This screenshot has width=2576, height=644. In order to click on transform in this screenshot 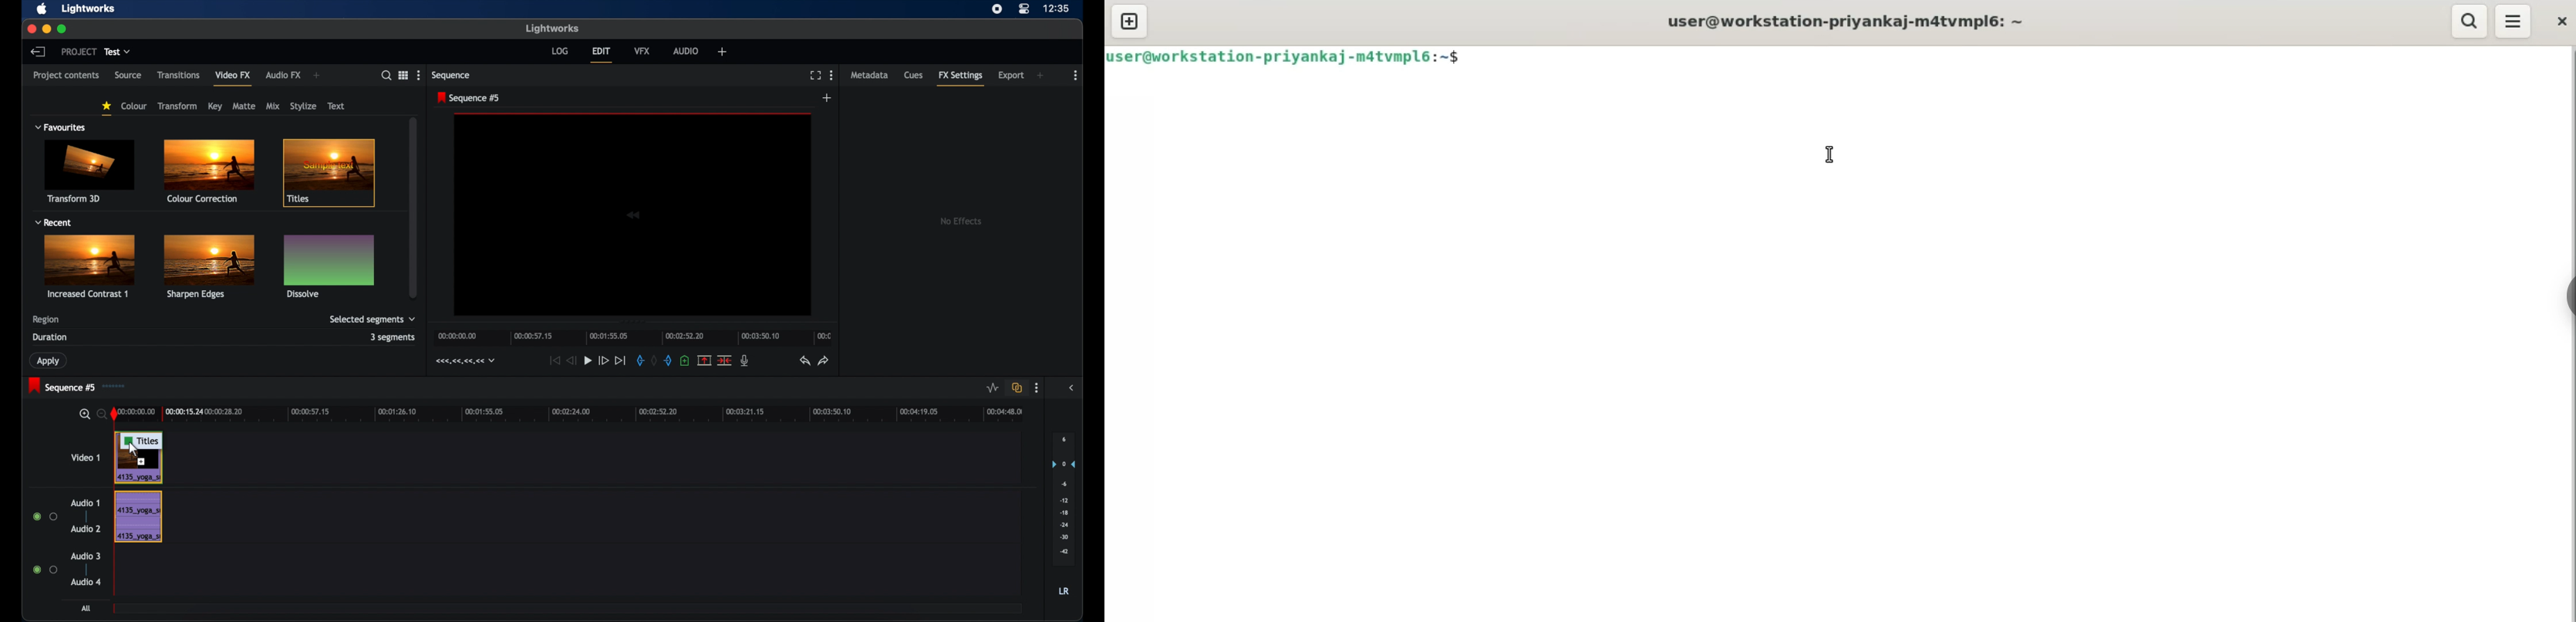, I will do `click(178, 106)`.